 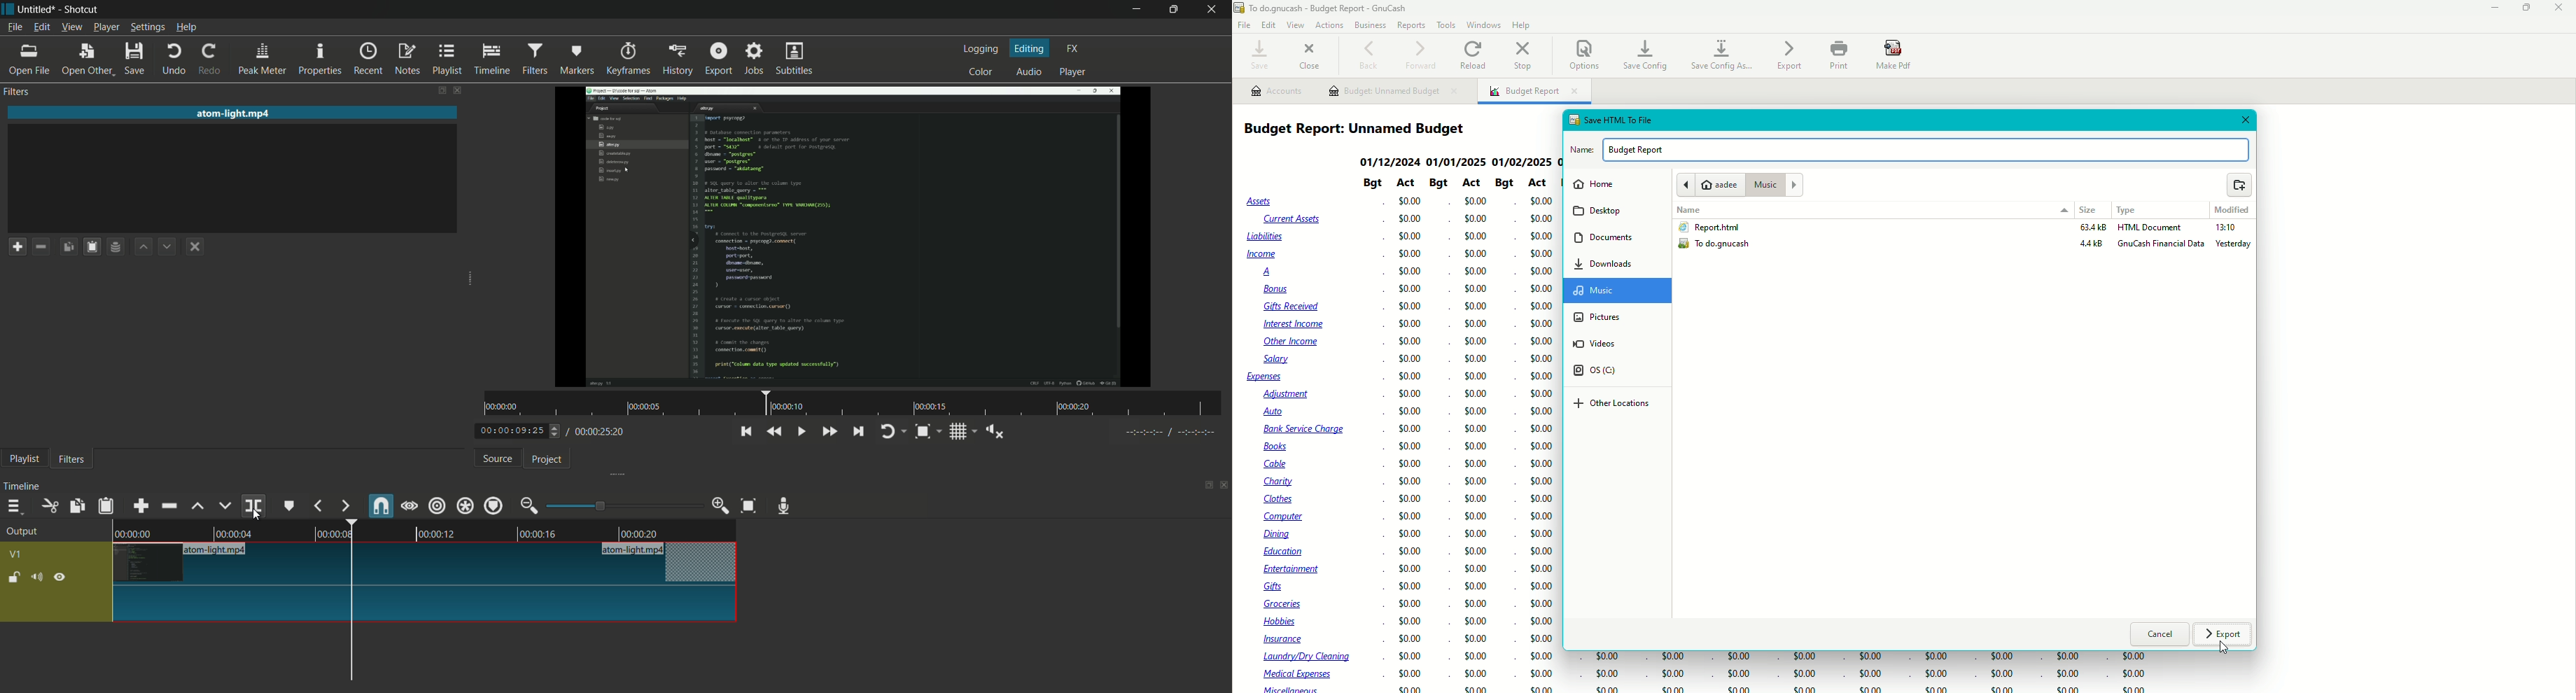 I want to click on ripple, so click(x=438, y=507).